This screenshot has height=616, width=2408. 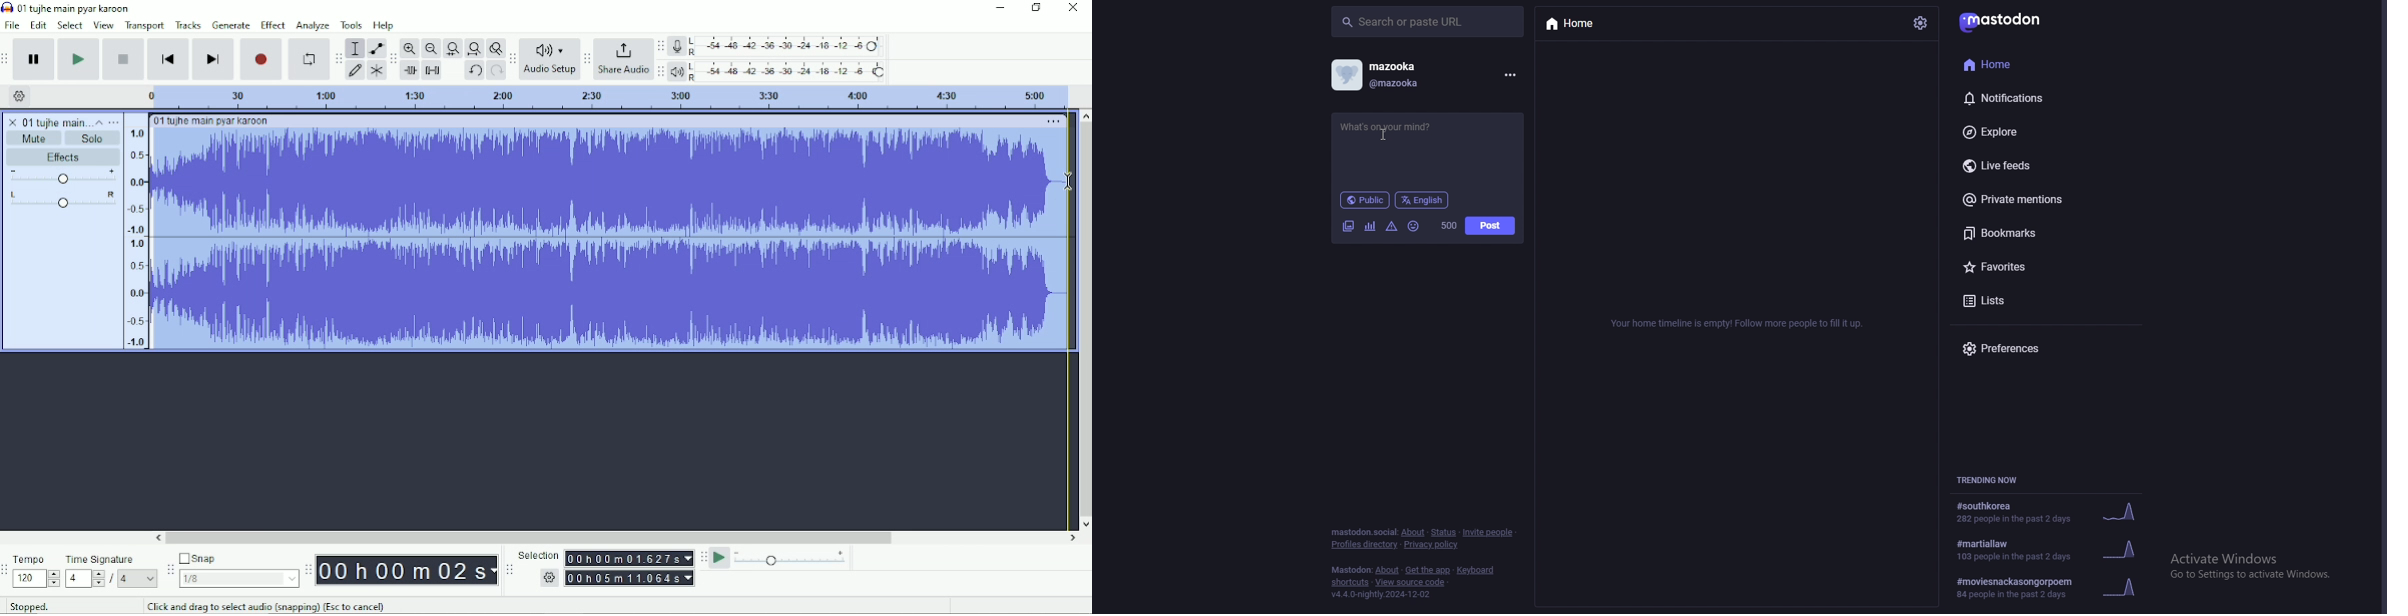 What do you see at coordinates (308, 569) in the screenshot?
I see `Audacity time toolbar` at bounding box center [308, 569].